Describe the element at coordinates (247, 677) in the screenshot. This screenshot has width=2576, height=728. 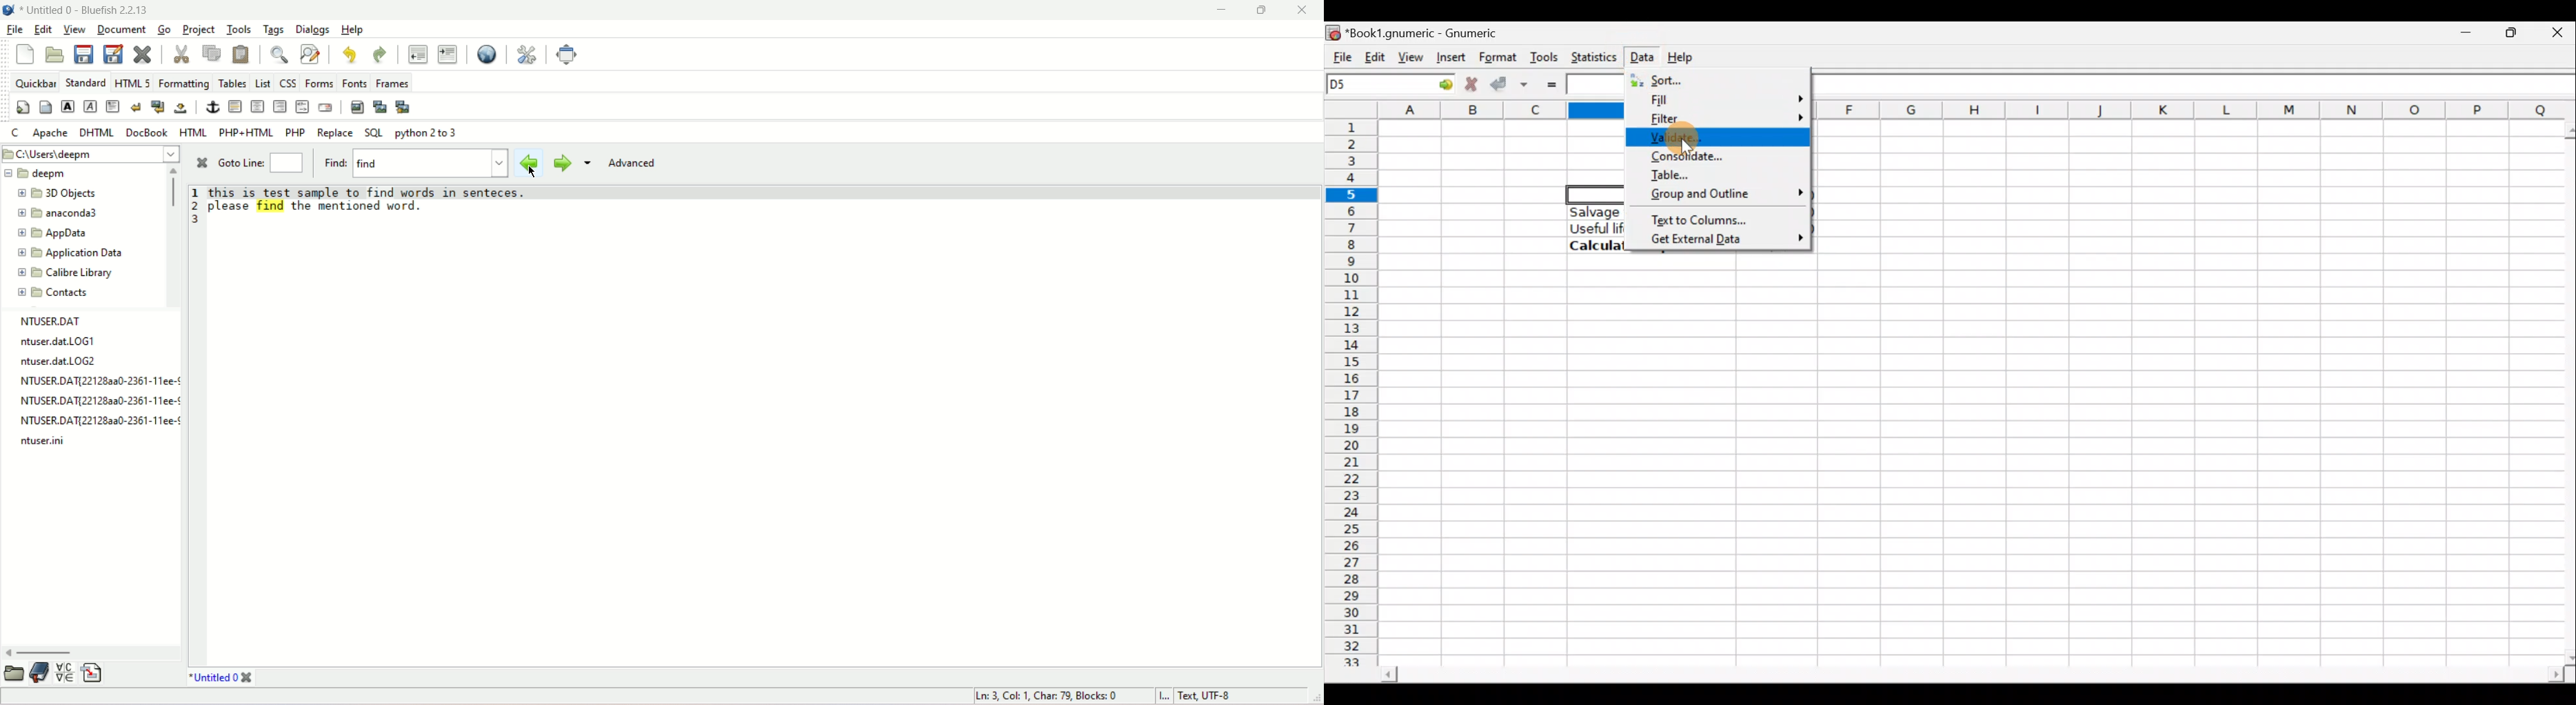
I see `close tab` at that location.